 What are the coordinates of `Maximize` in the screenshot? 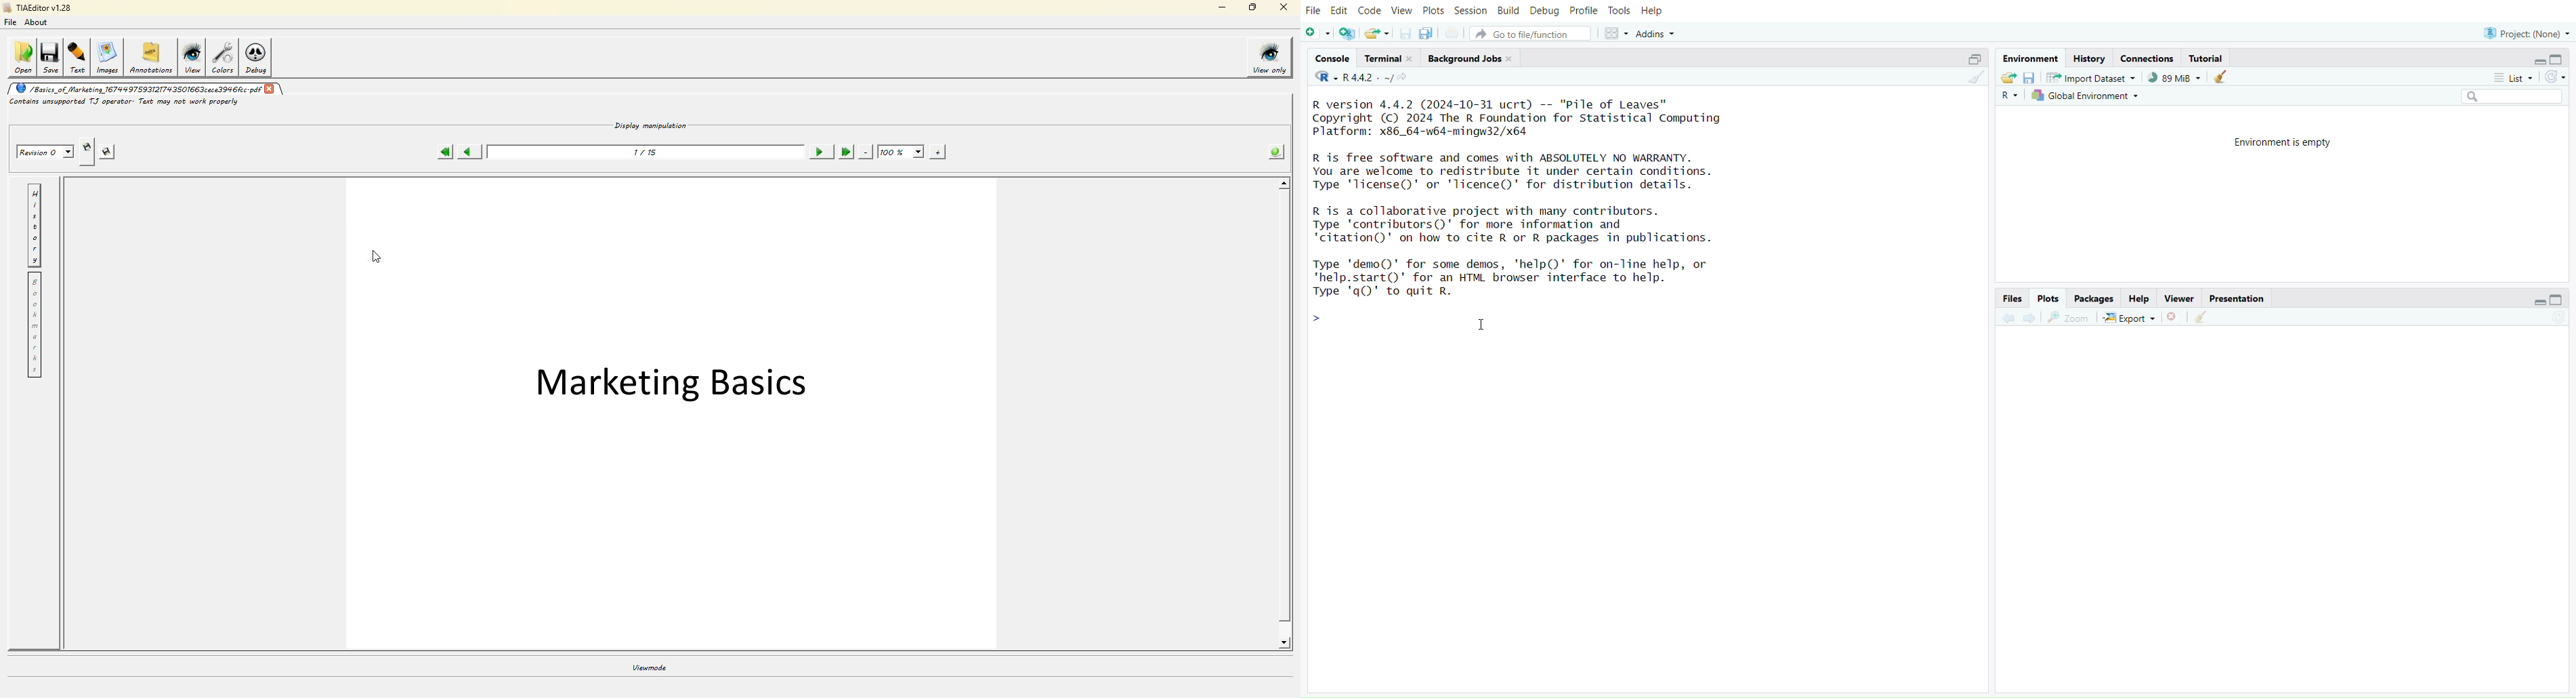 It's located at (2560, 60).